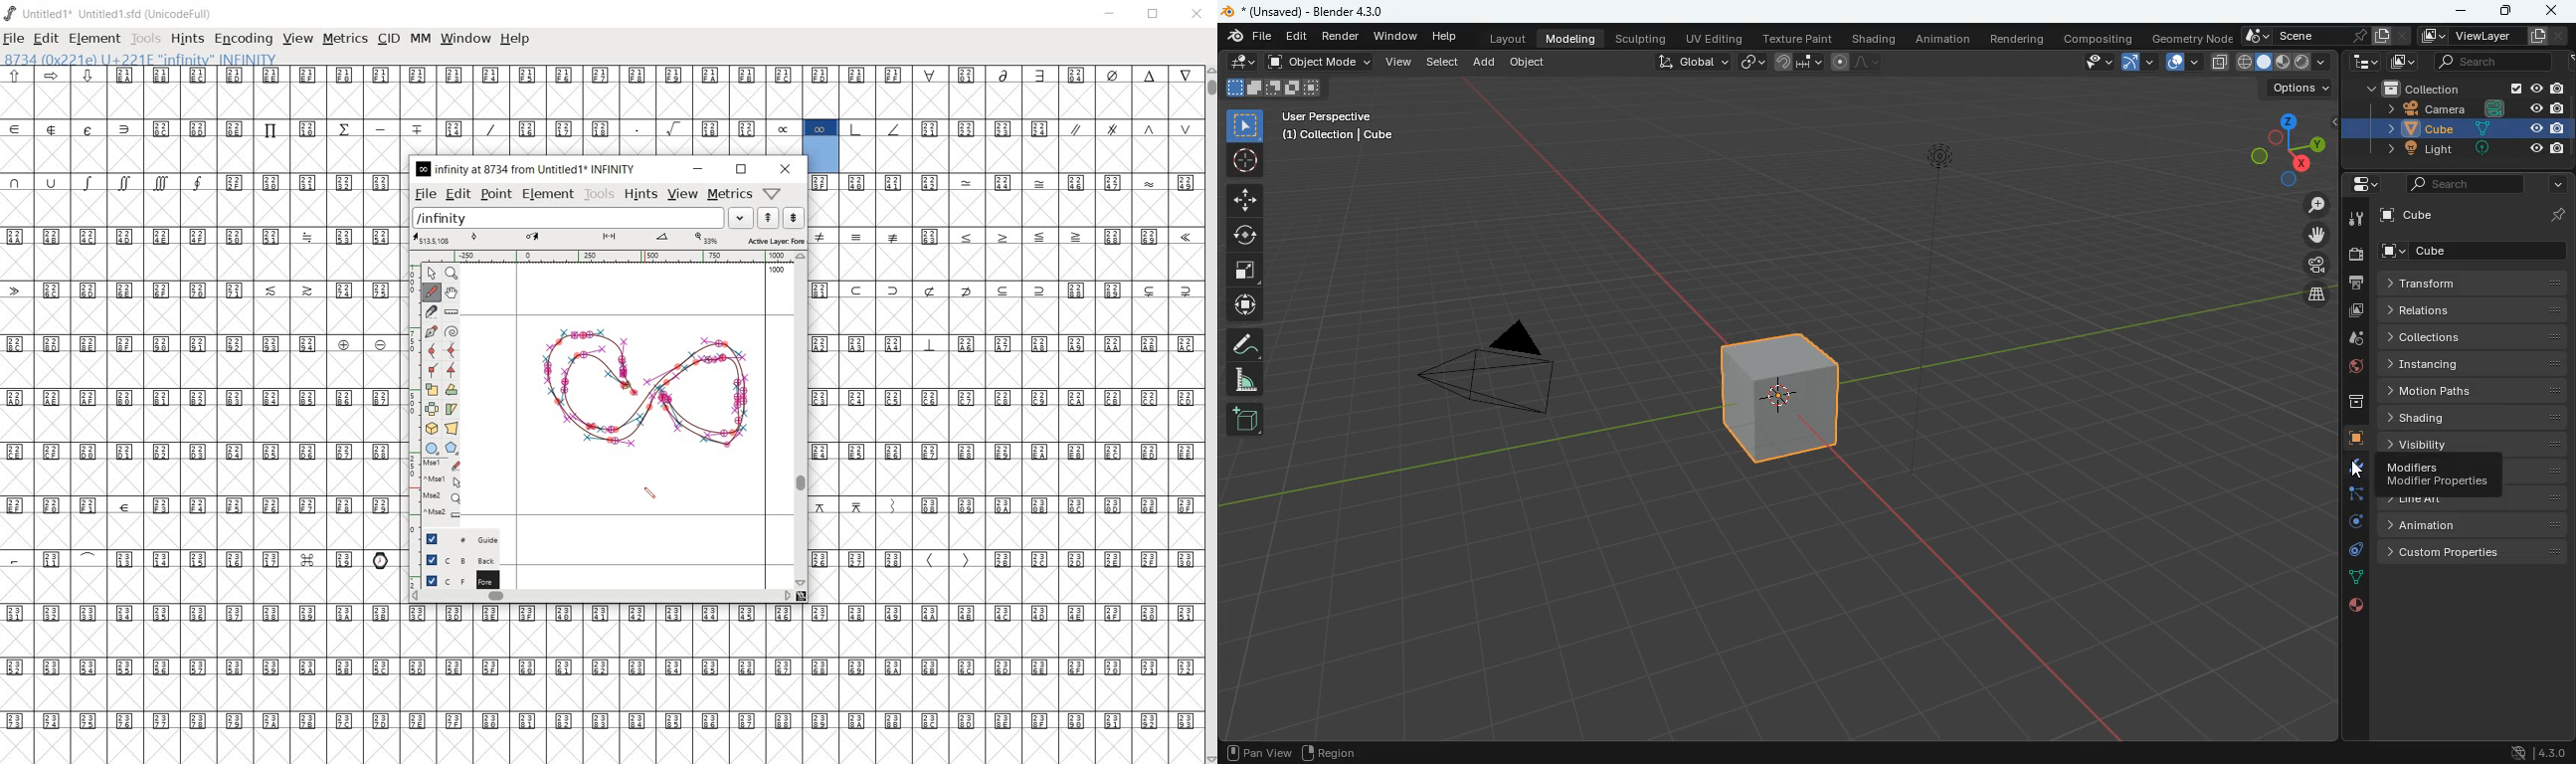 This screenshot has height=784, width=2576. I want to click on symbols, so click(879, 127).